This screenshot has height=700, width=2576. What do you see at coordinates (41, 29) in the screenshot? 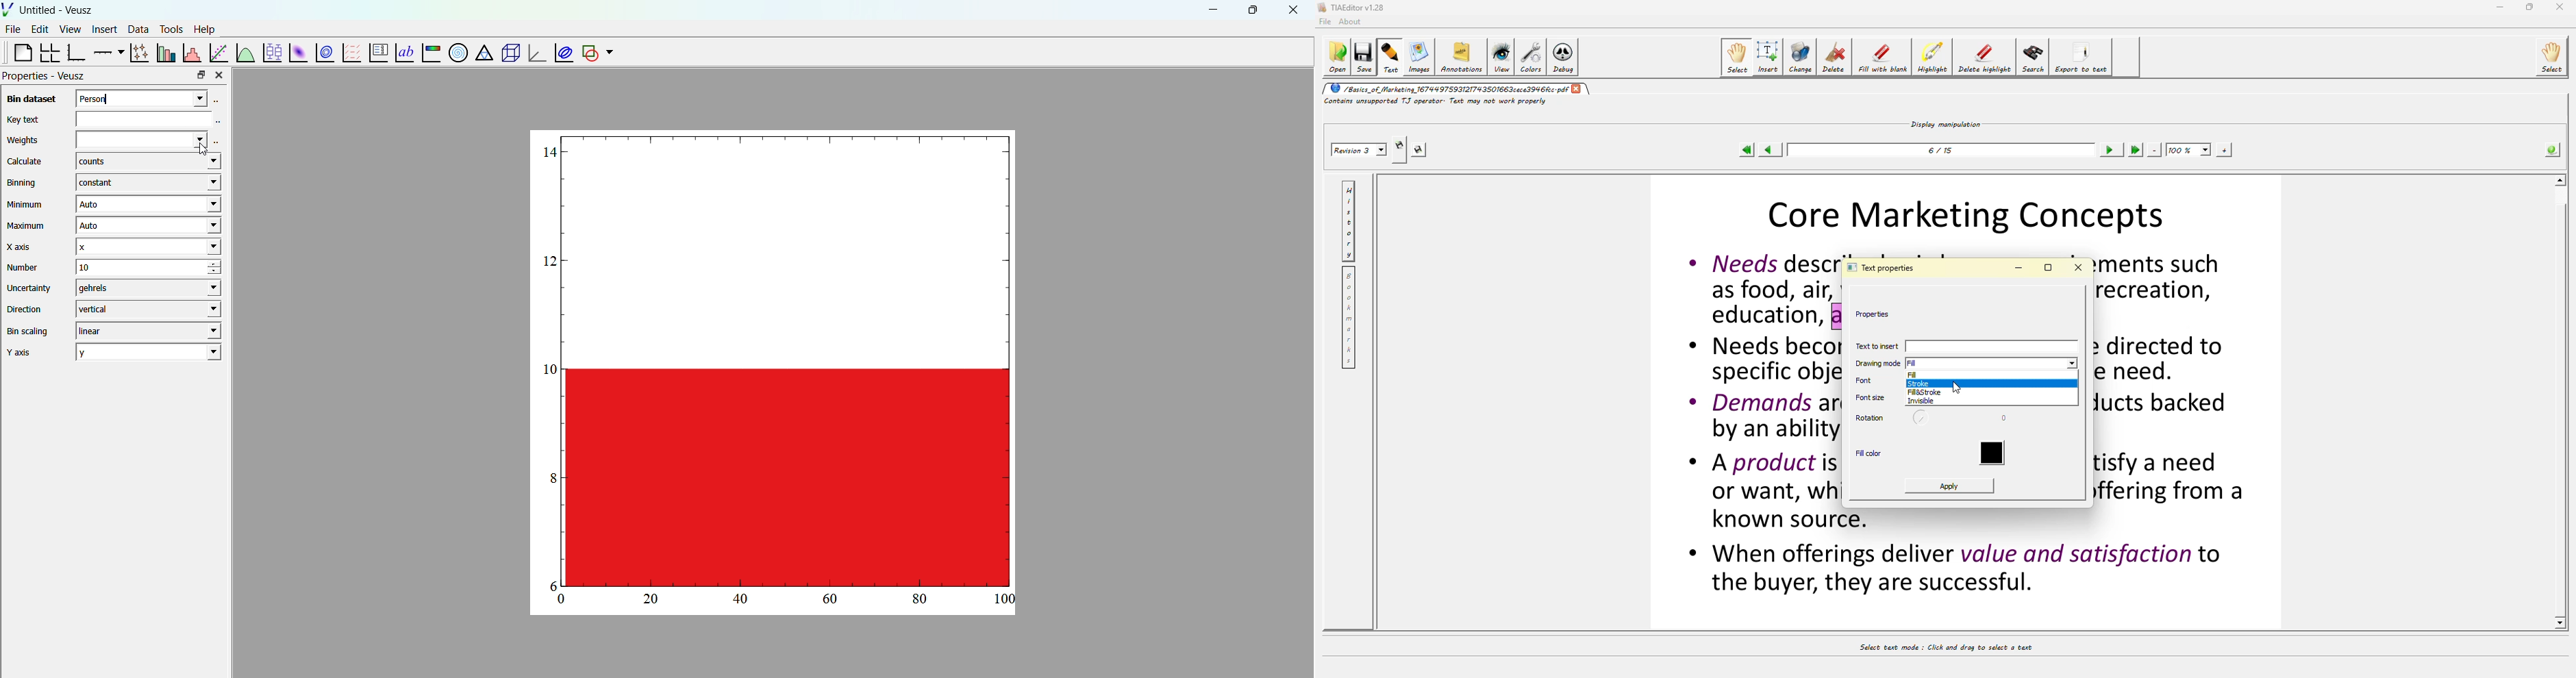
I see `edit` at bounding box center [41, 29].